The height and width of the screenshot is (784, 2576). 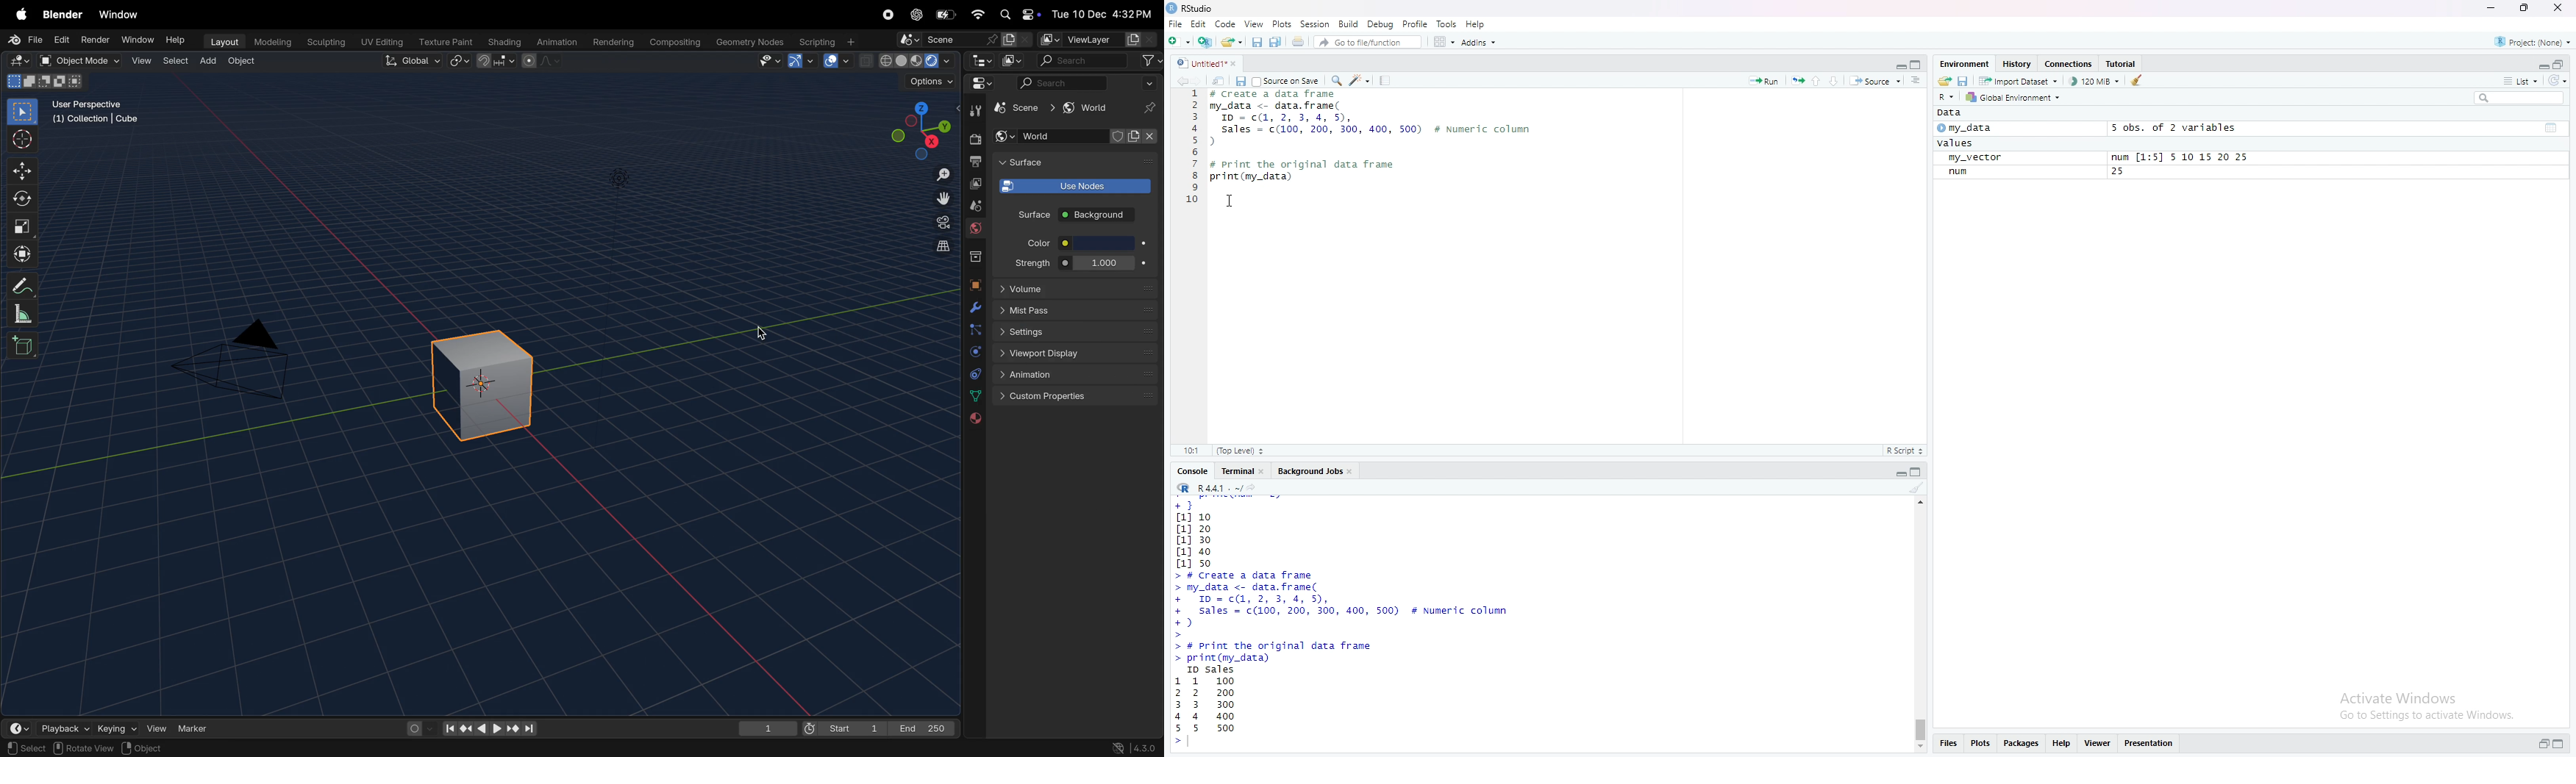 What do you see at coordinates (1335, 82) in the screenshot?
I see `find/replace` at bounding box center [1335, 82].